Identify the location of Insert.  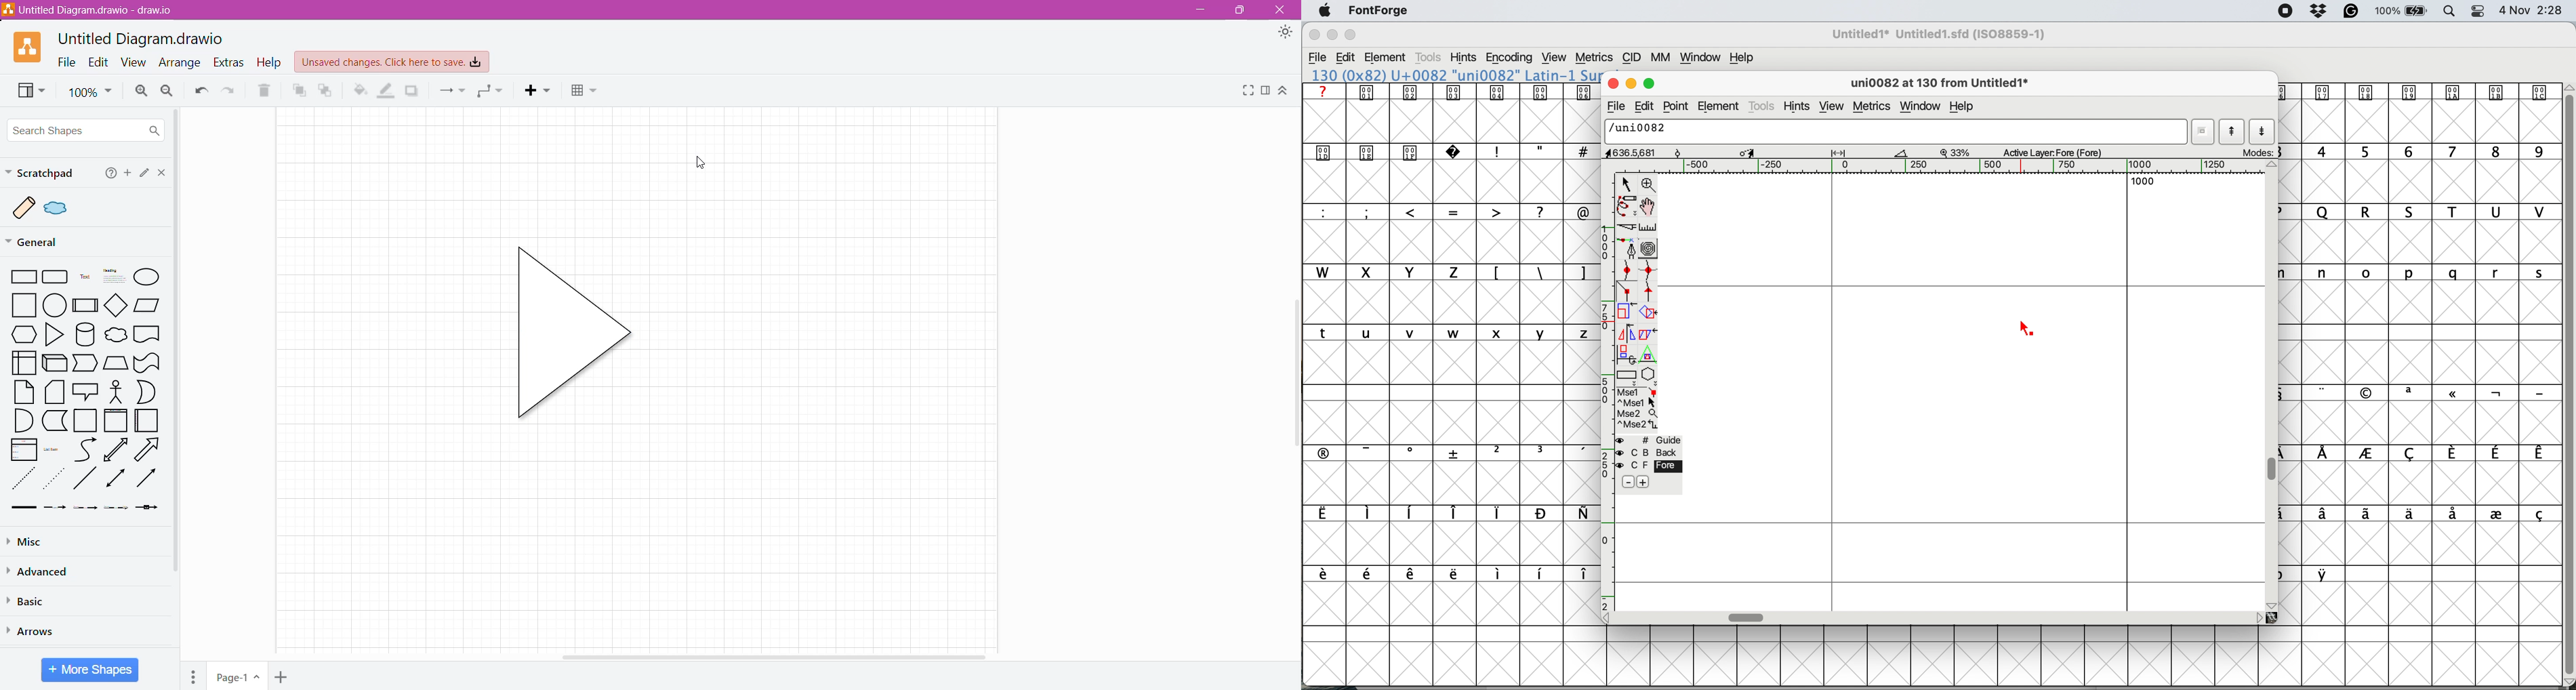
(539, 92).